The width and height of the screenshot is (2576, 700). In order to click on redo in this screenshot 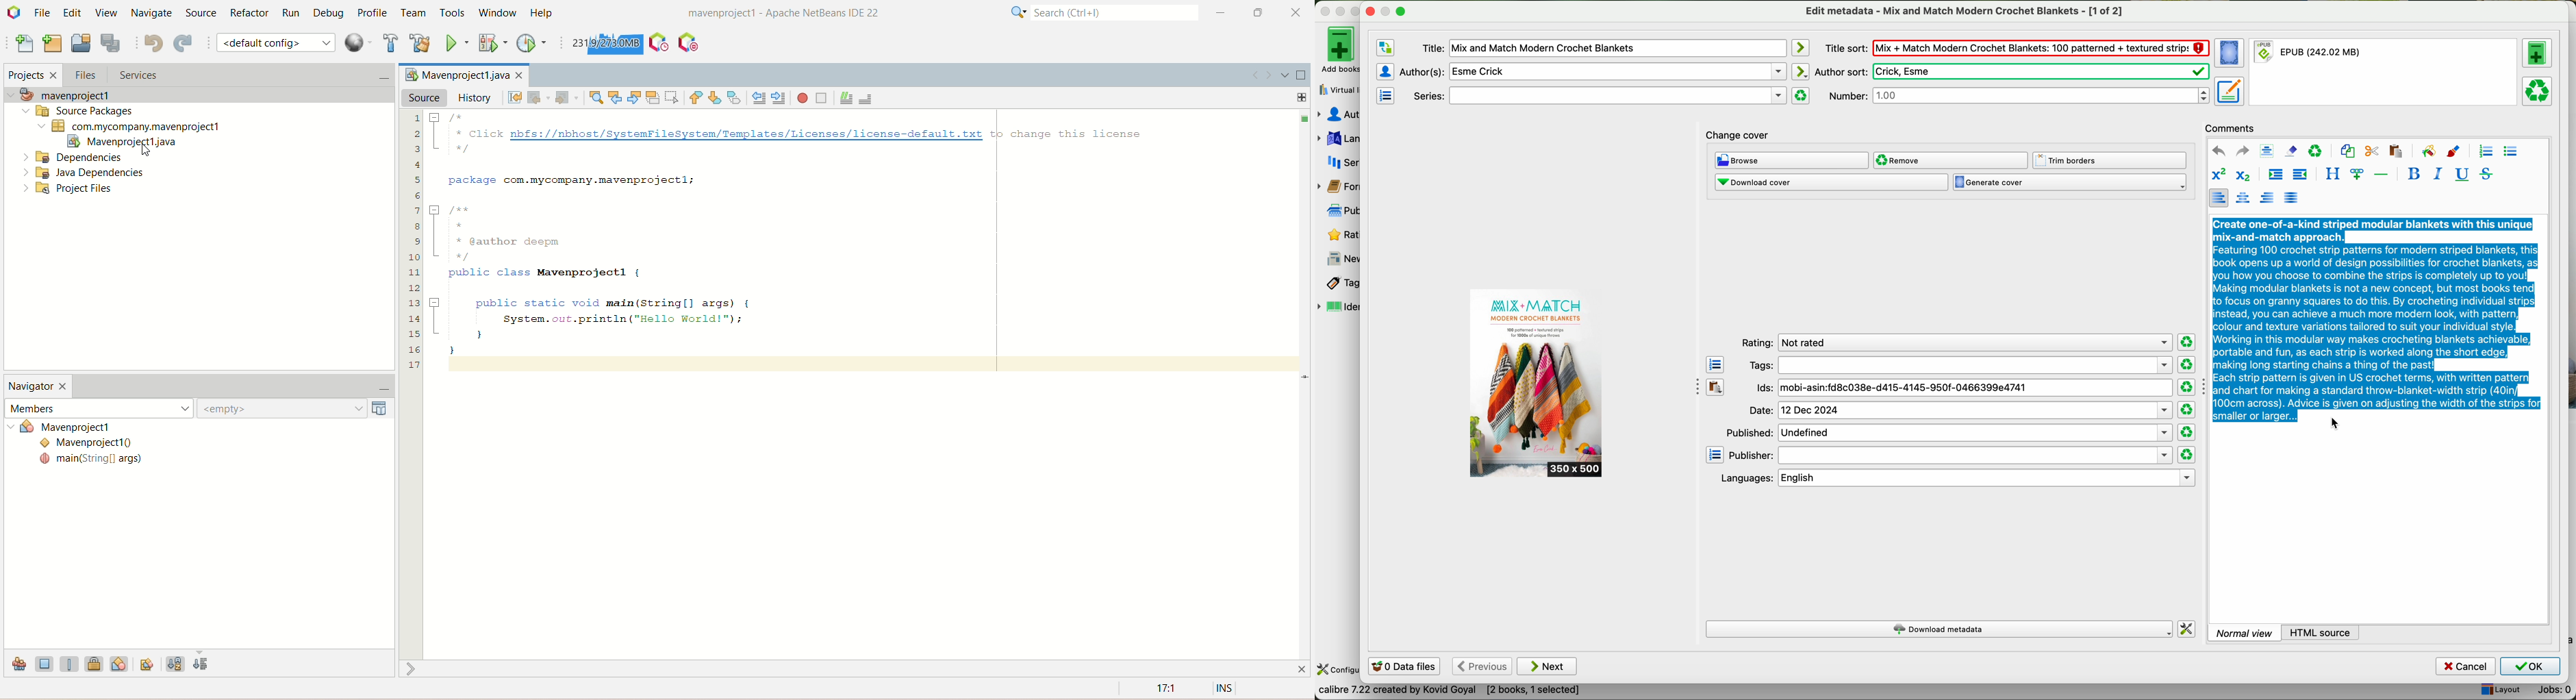, I will do `click(2242, 150)`.